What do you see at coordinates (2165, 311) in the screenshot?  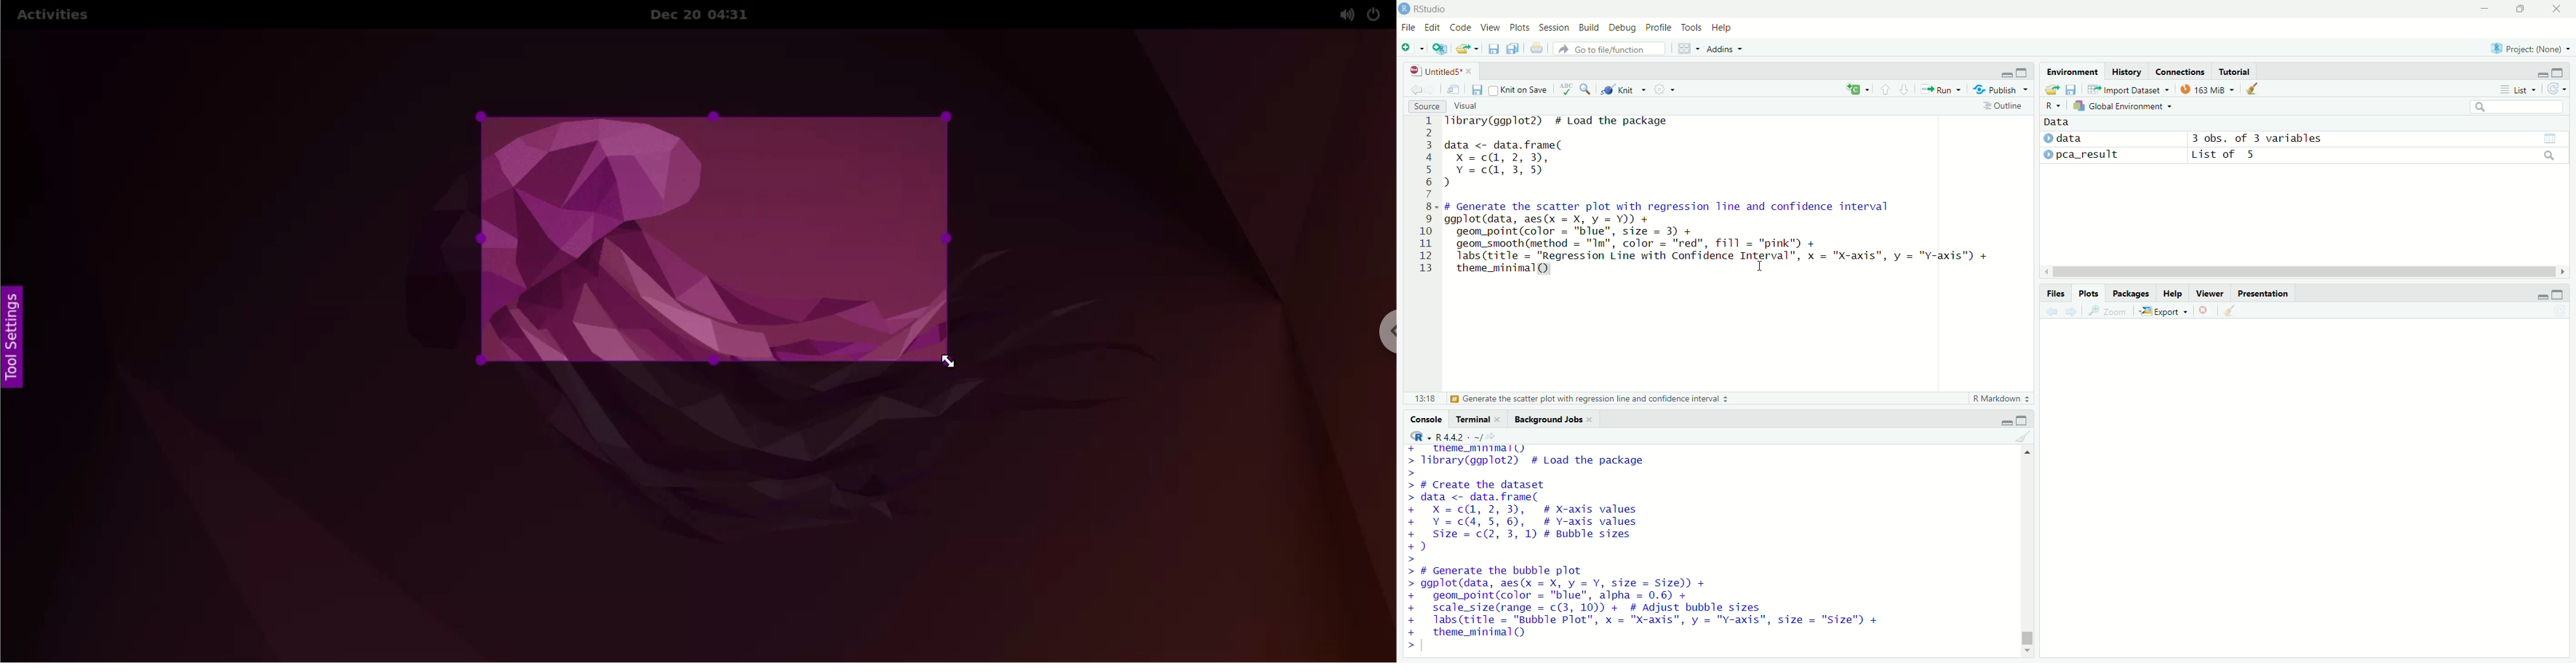 I see `Export` at bounding box center [2165, 311].